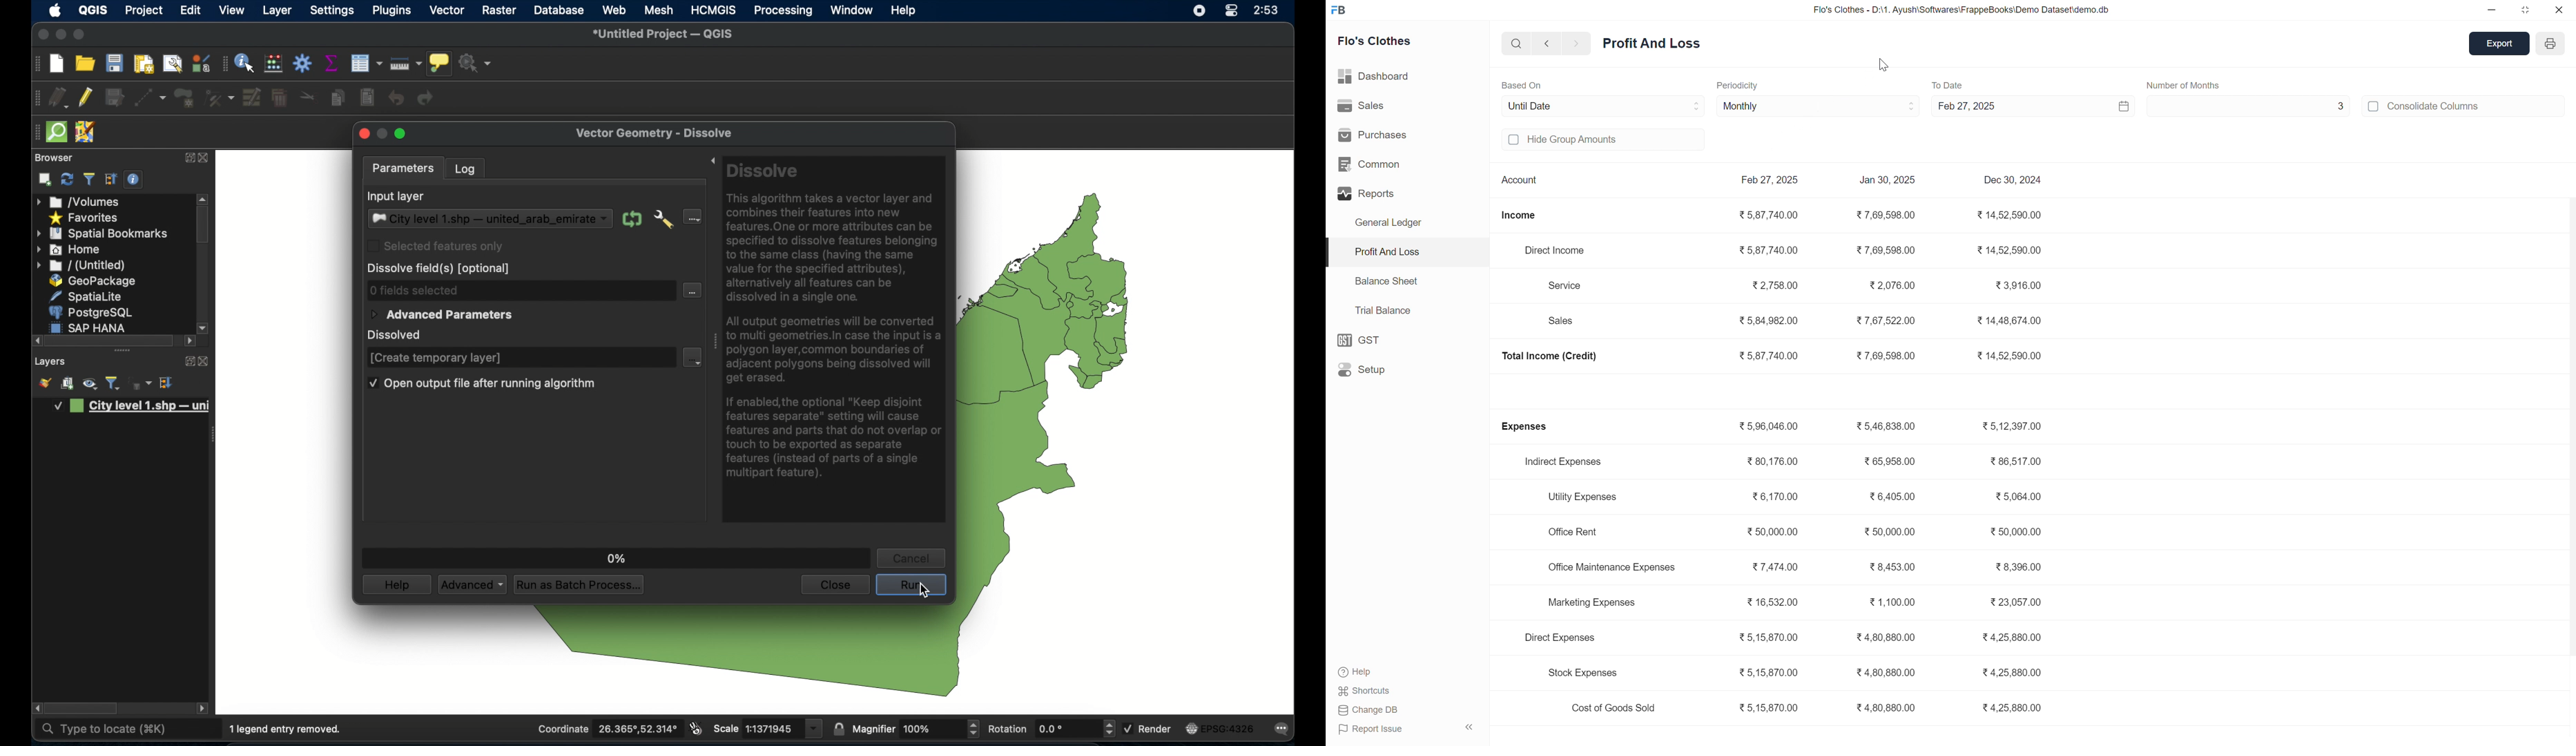  I want to click on ₹6,405.00, so click(1893, 498).